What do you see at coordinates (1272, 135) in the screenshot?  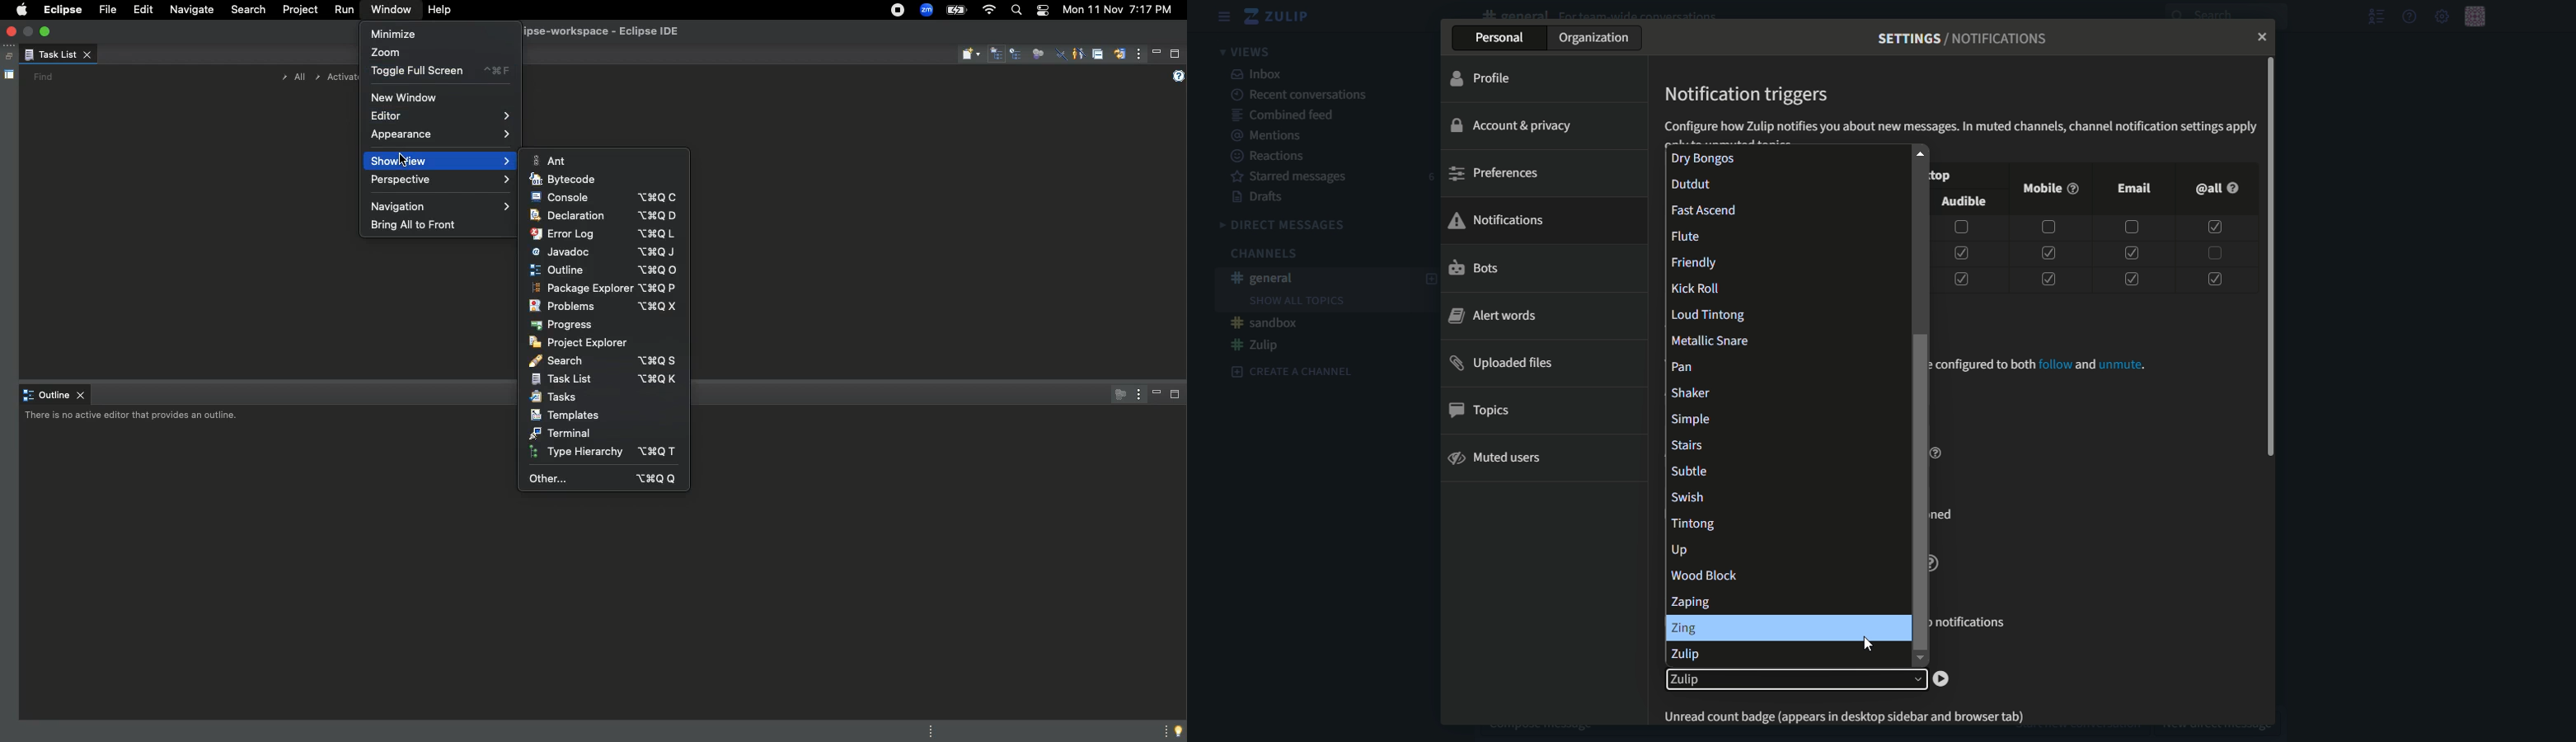 I see `mentions` at bounding box center [1272, 135].